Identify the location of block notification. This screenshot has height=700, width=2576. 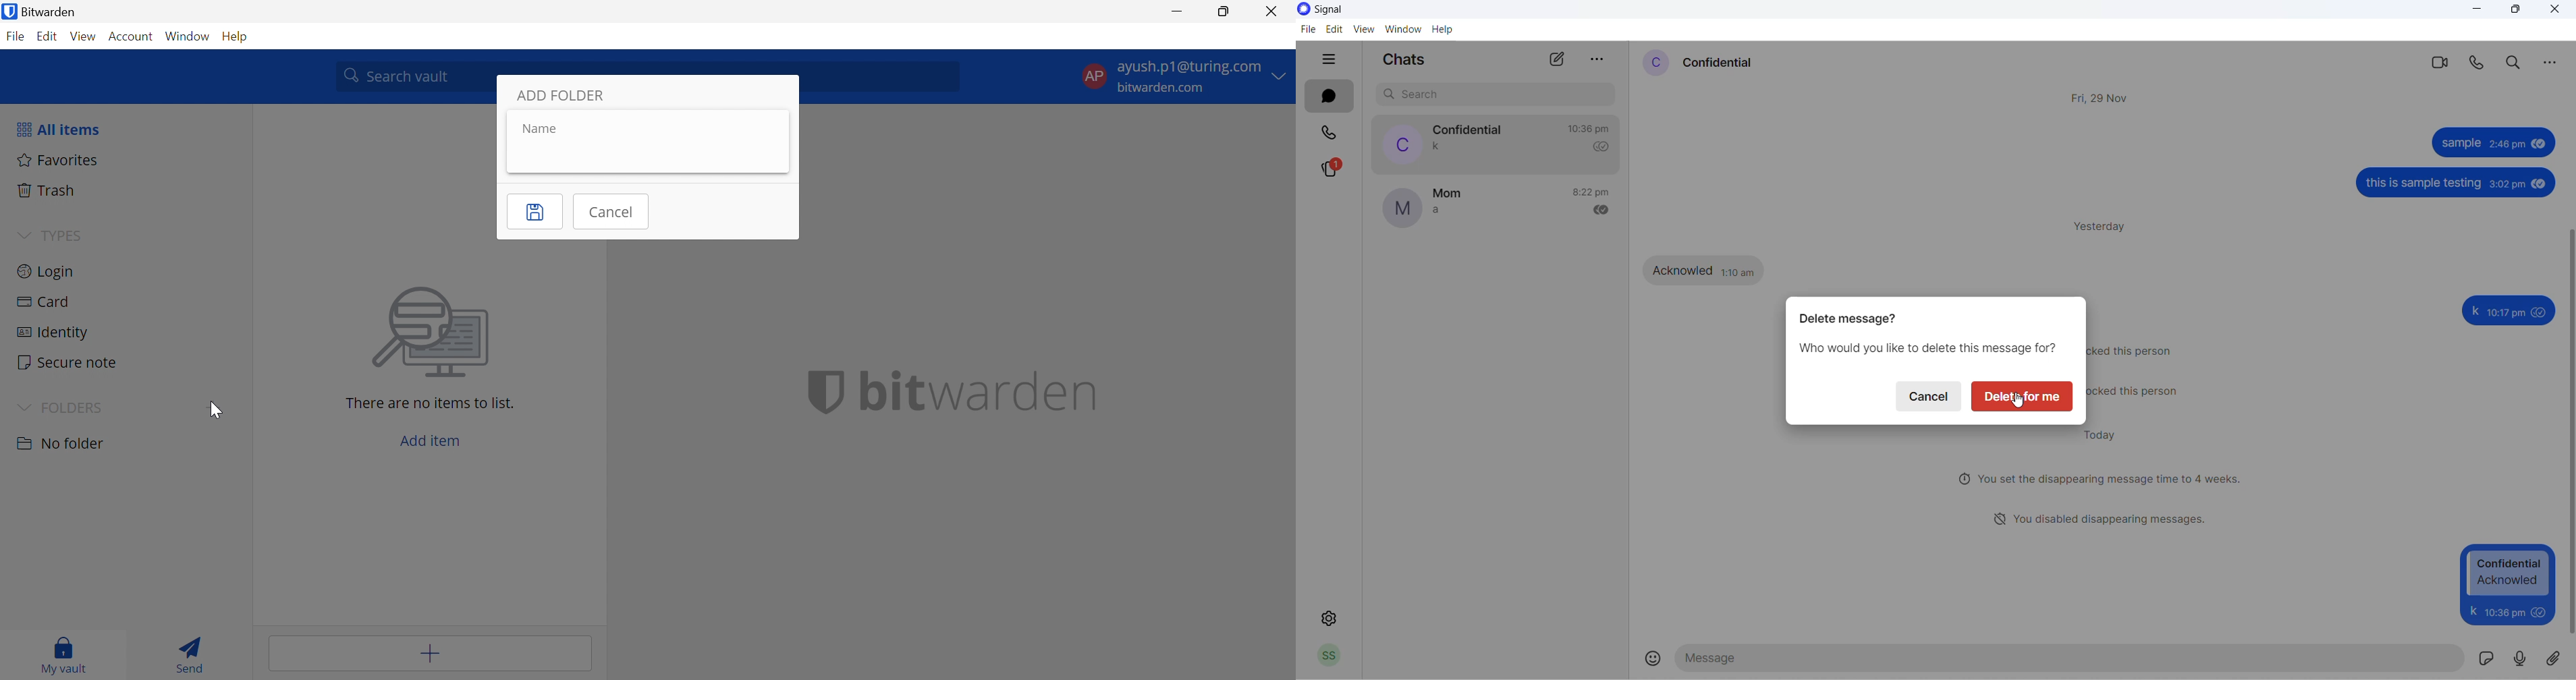
(2151, 350).